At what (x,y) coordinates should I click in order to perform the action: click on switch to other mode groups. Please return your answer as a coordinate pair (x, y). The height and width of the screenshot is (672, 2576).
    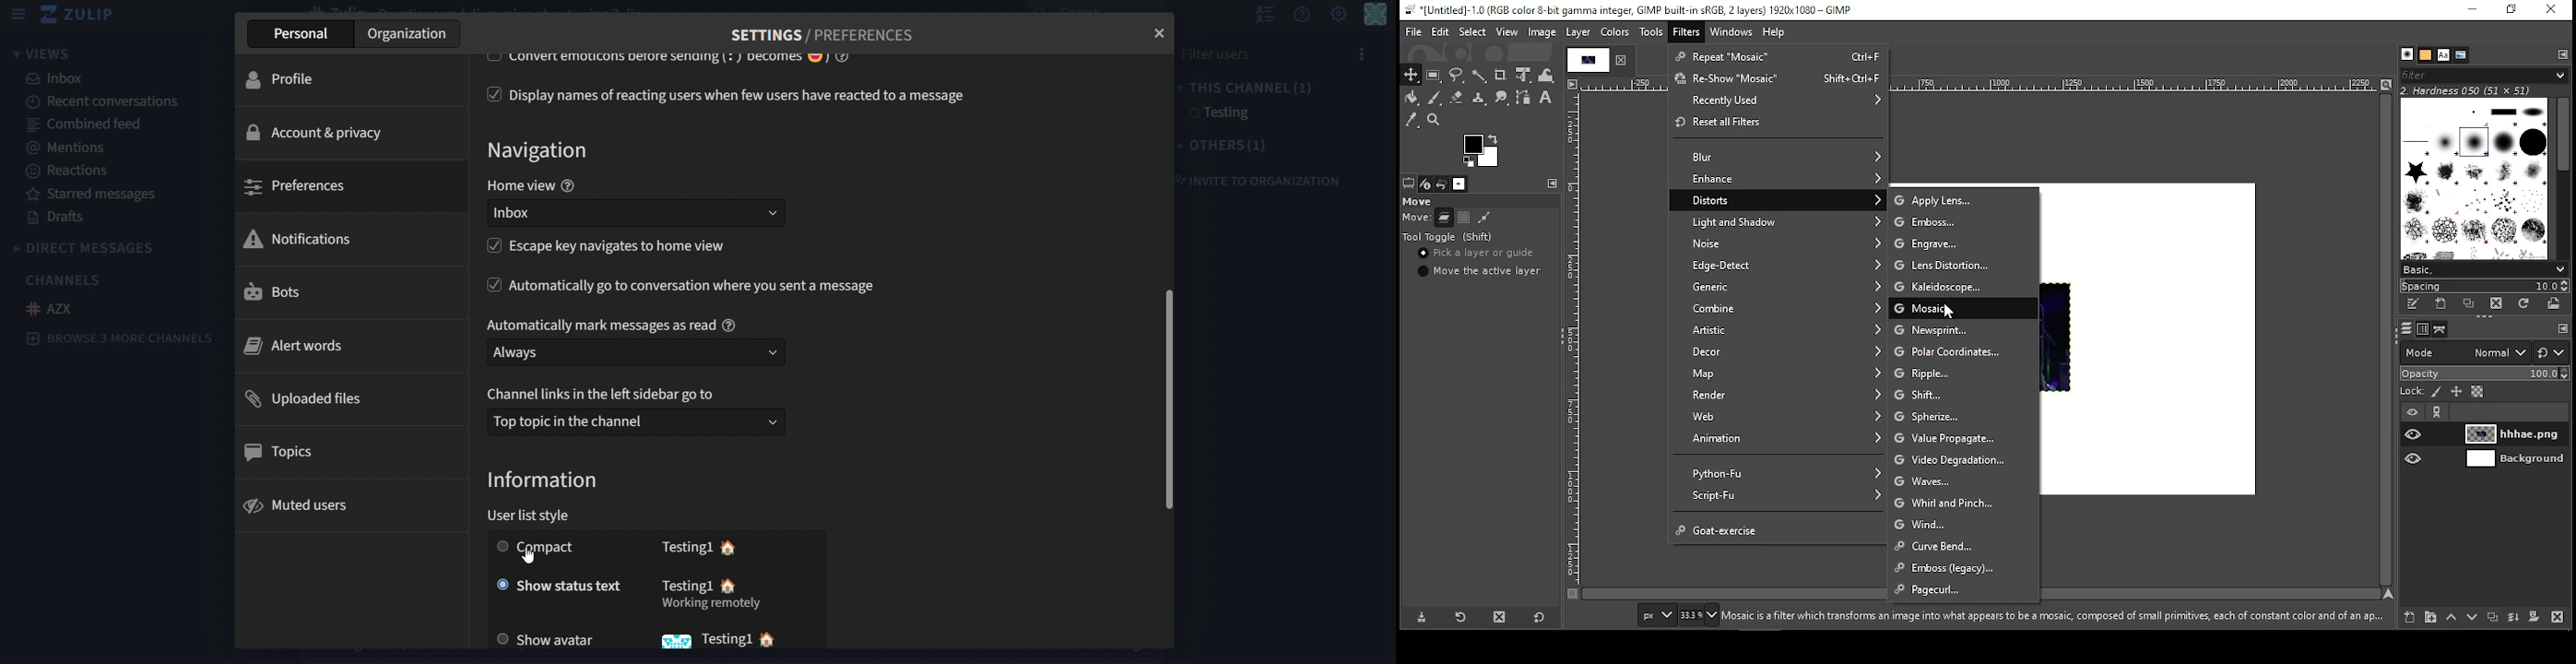
    Looking at the image, I should click on (2552, 353).